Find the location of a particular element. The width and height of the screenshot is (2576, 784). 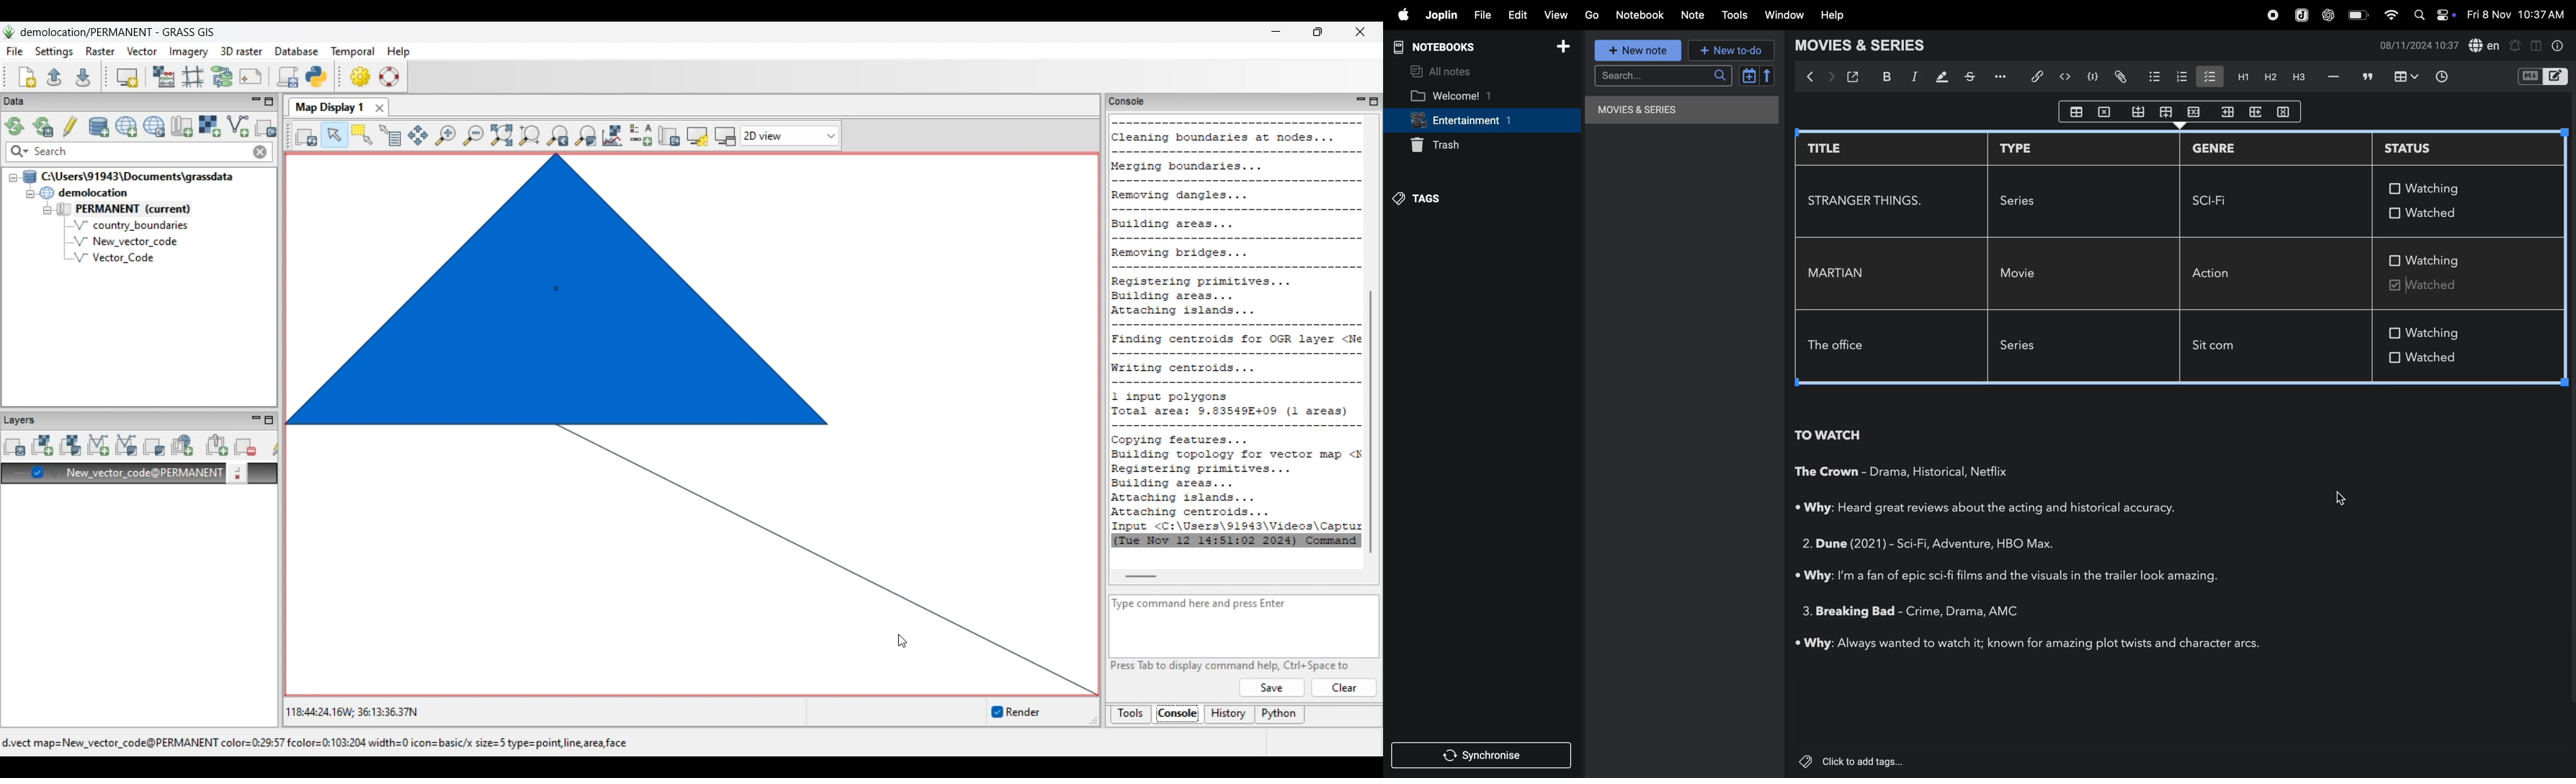

new note is located at coordinates (1635, 49).